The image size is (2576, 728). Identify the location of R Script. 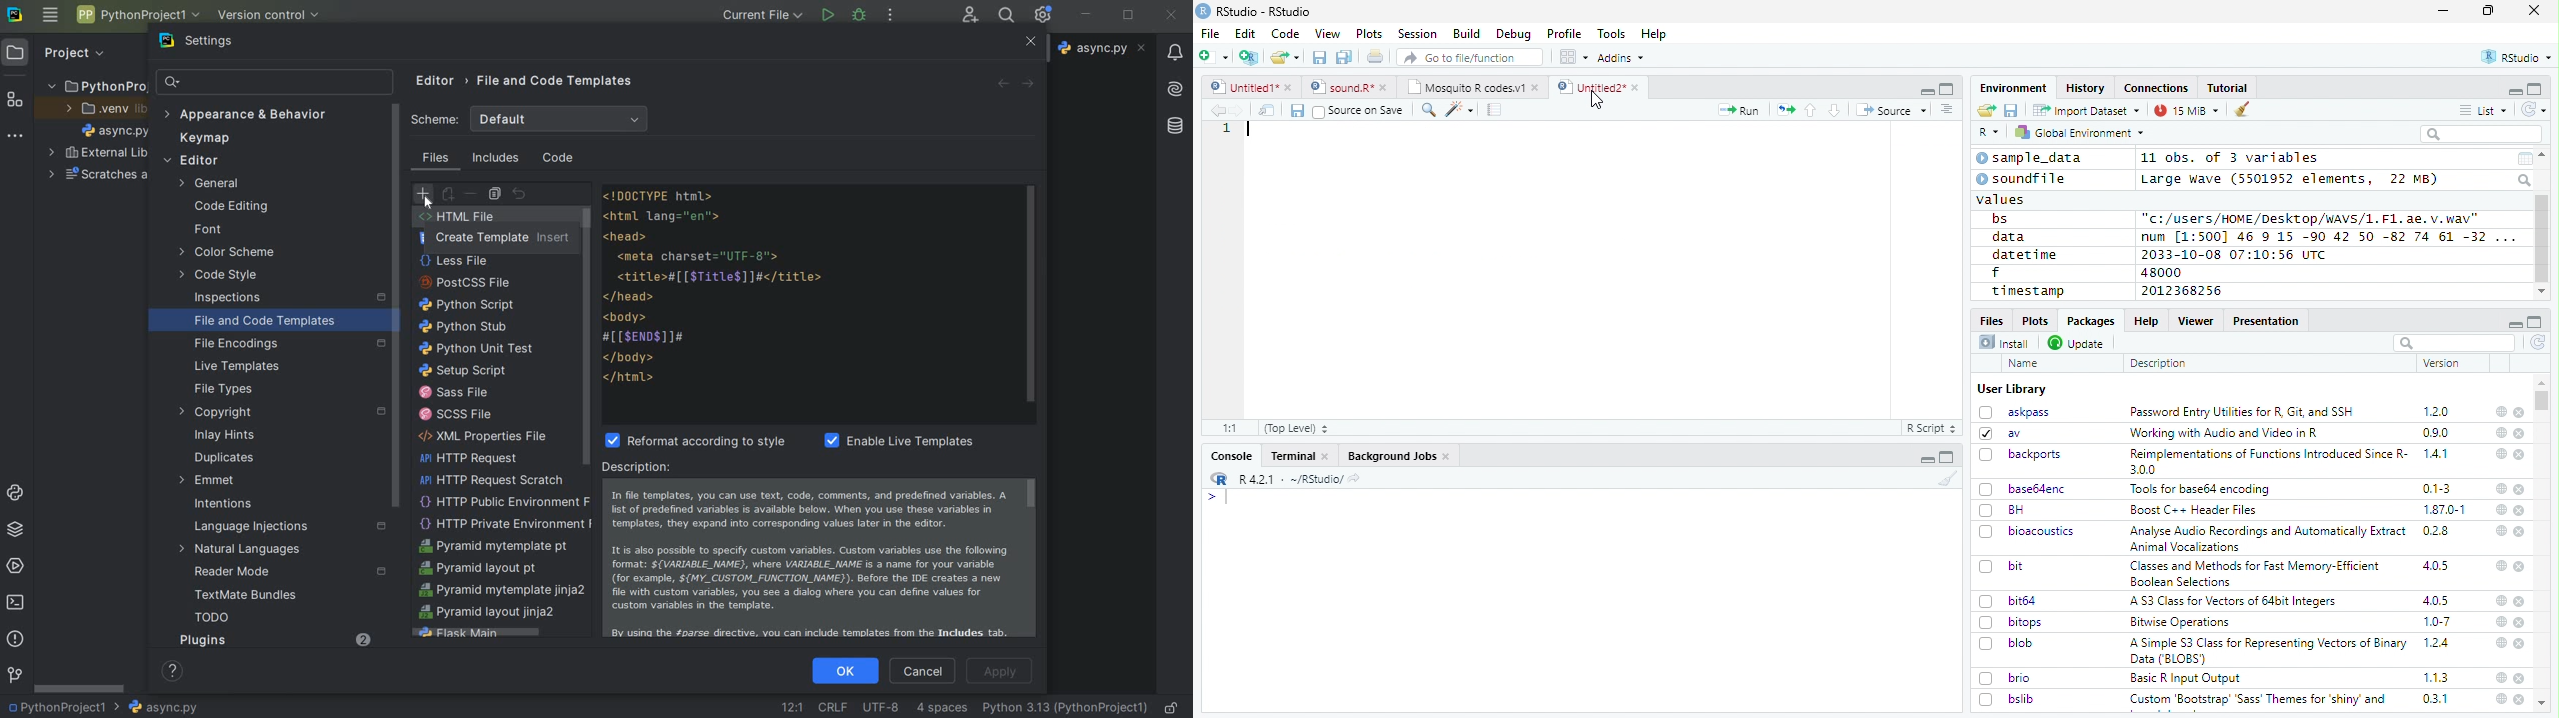
(1930, 429).